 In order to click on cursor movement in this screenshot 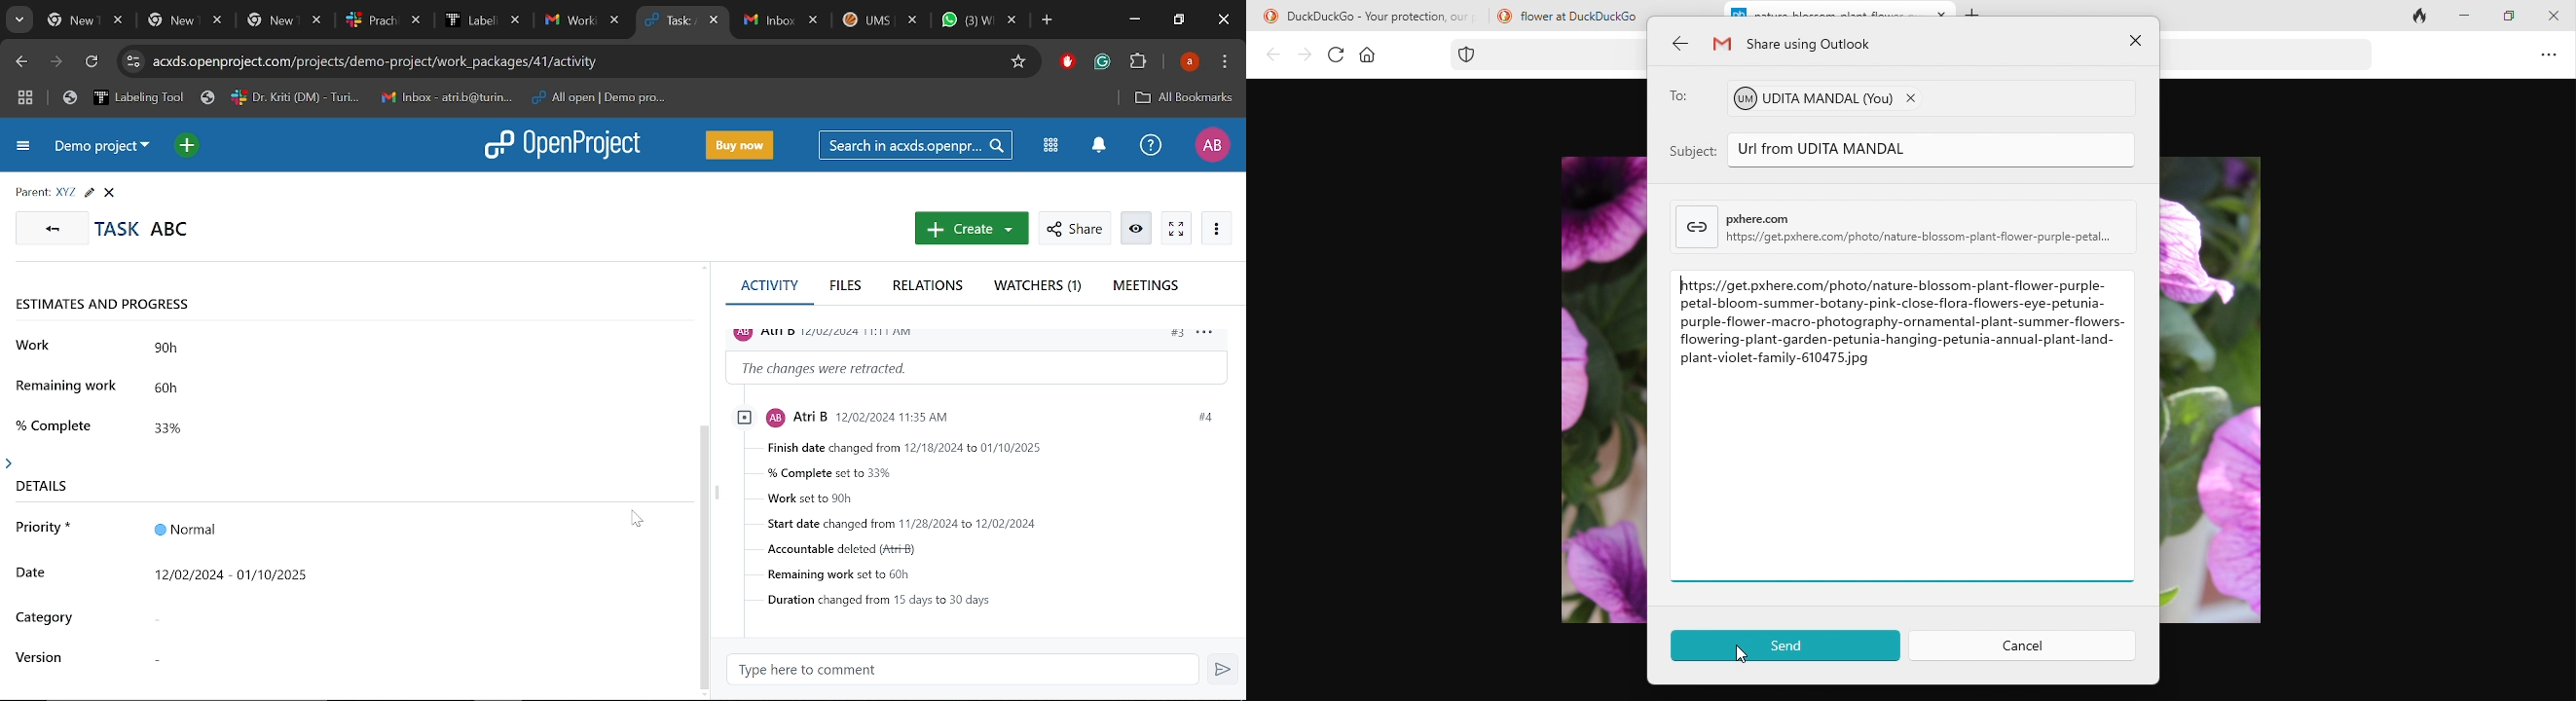, I will do `click(1747, 654)`.